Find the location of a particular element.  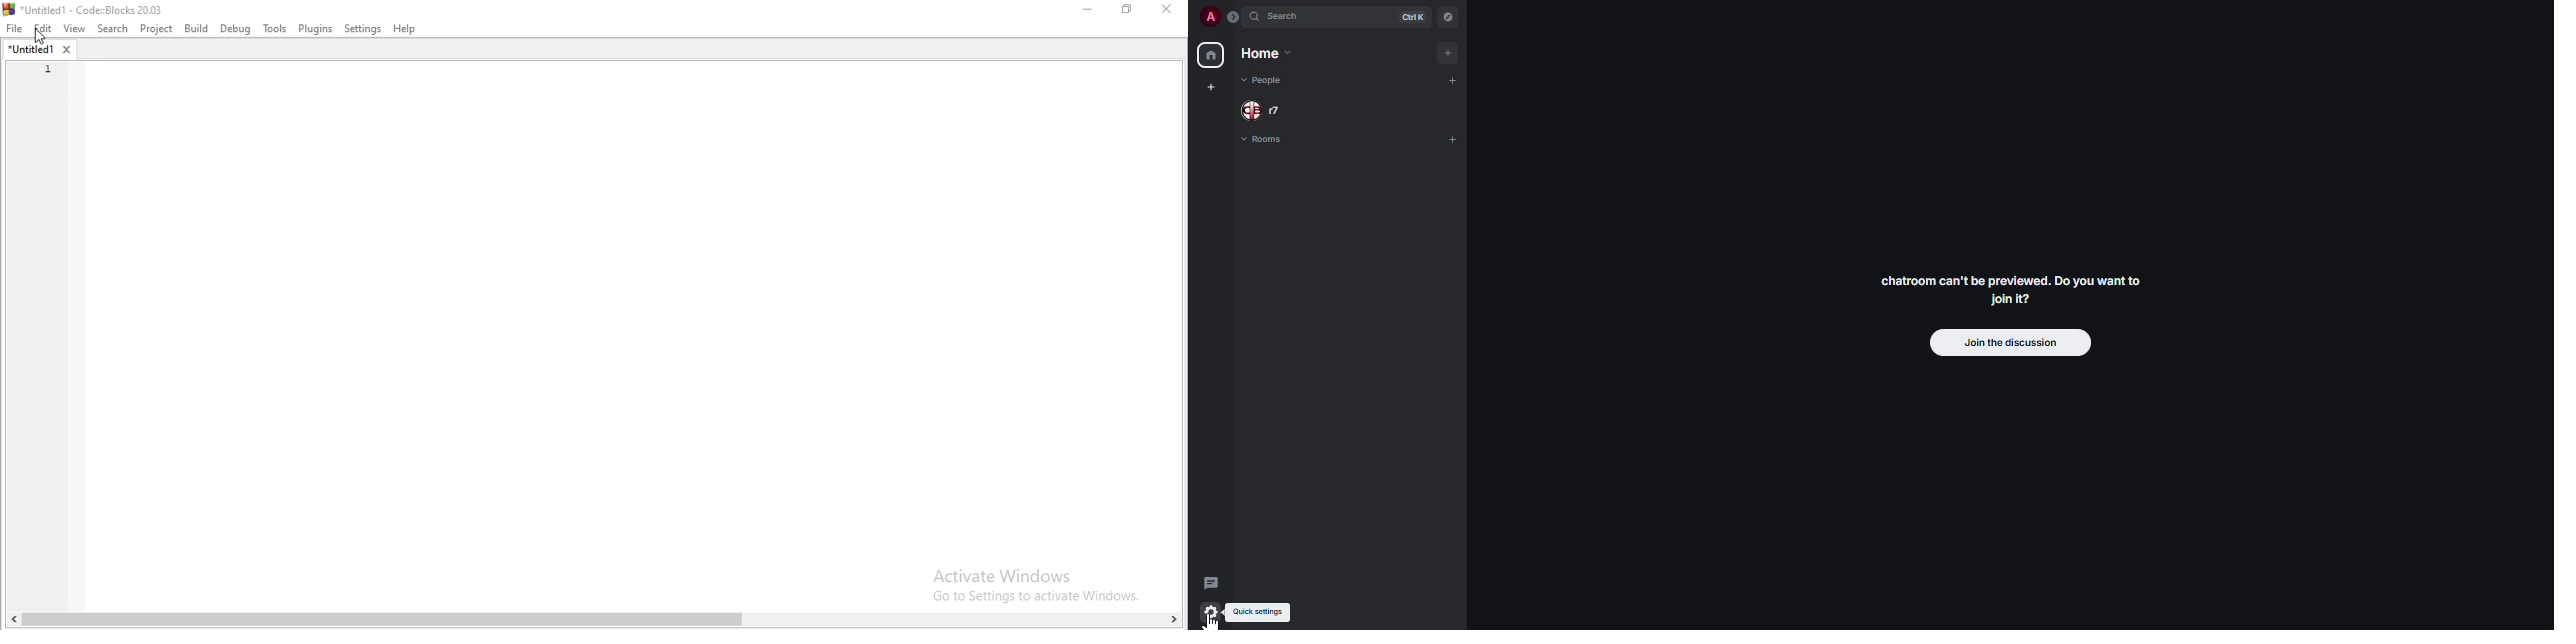

untitled is located at coordinates (38, 49).